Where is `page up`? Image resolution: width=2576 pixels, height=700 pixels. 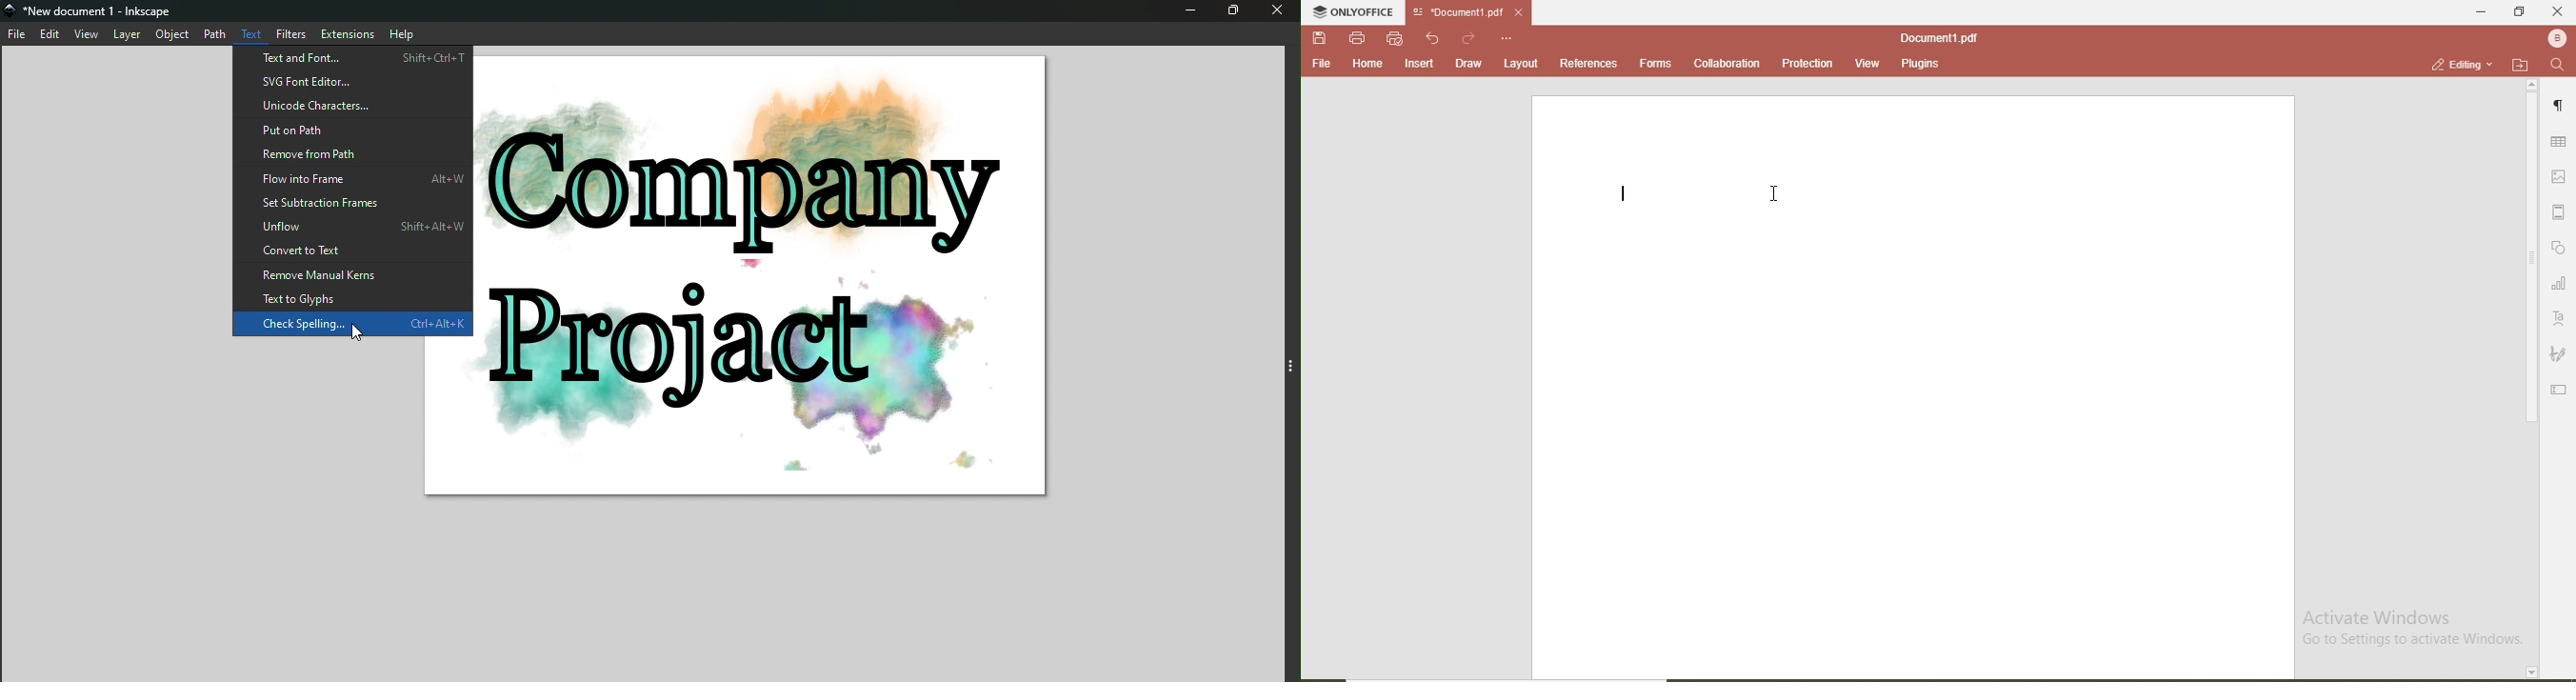
page up is located at coordinates (2532, 84).